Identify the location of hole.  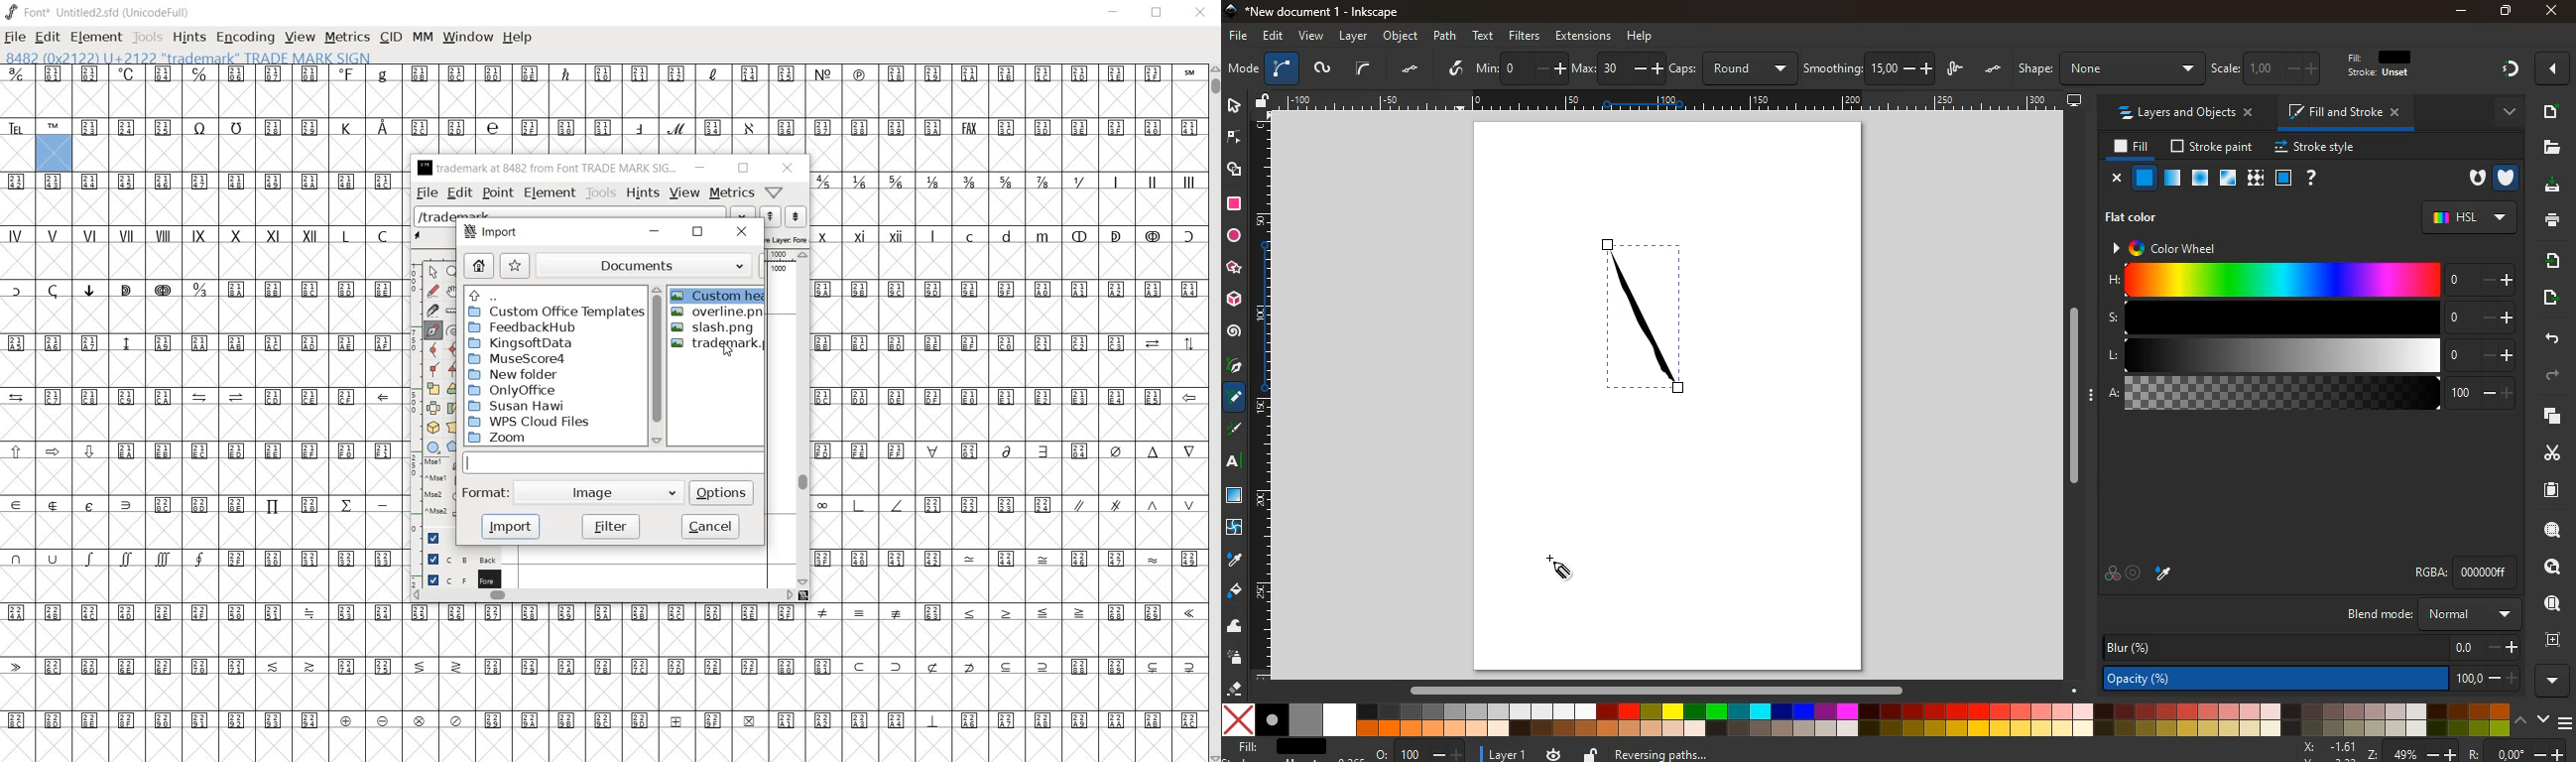
(2471, 181).